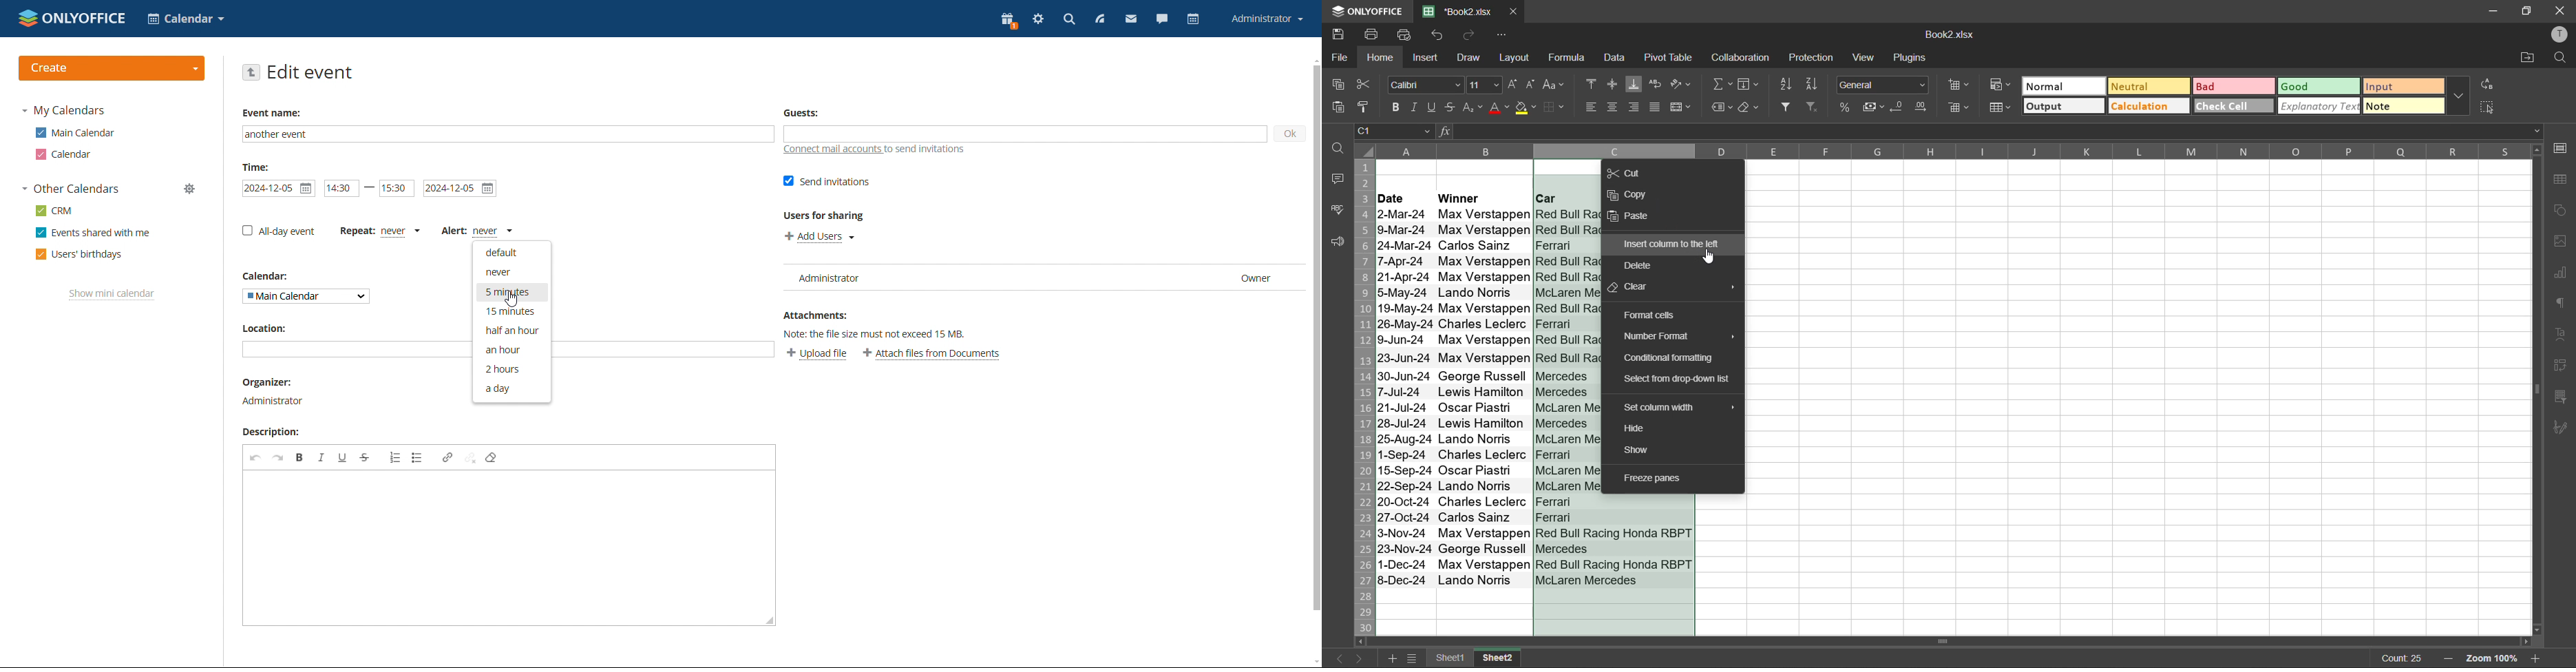  I want to click on hide, so click(1635, 429).